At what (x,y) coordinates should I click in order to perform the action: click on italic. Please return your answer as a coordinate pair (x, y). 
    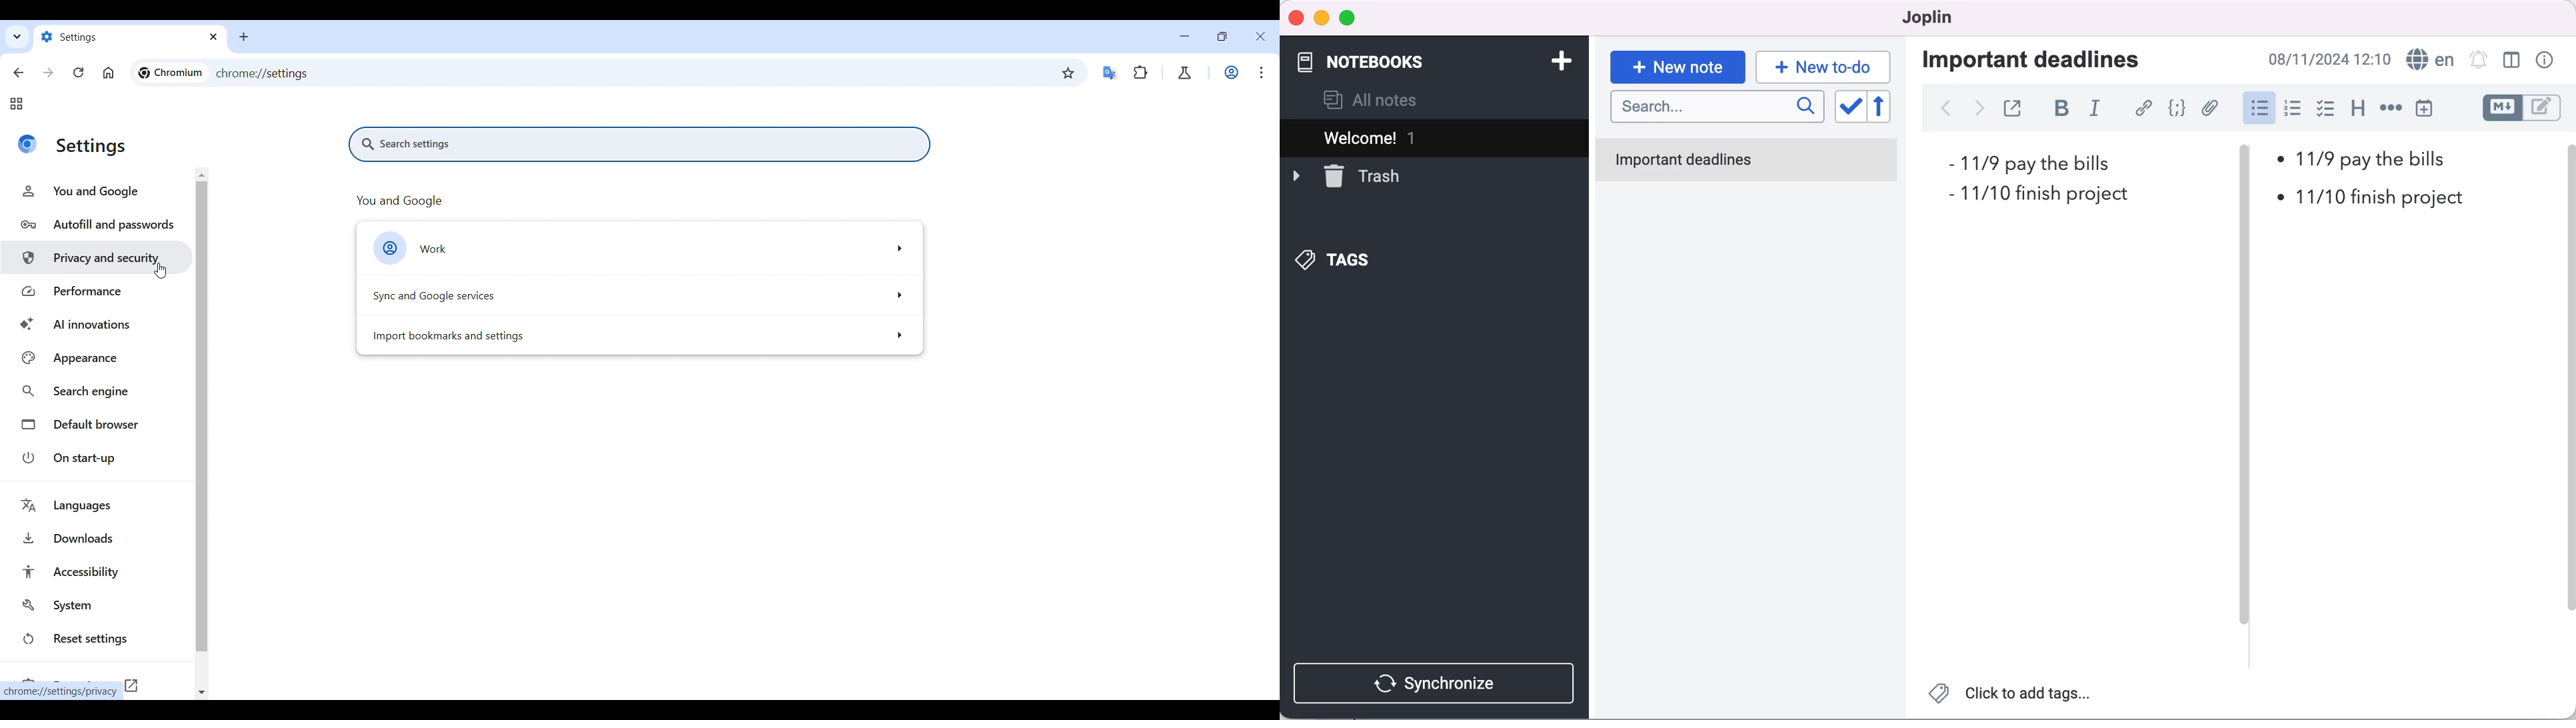
    Looking at the image, I should click on (2094, 110).